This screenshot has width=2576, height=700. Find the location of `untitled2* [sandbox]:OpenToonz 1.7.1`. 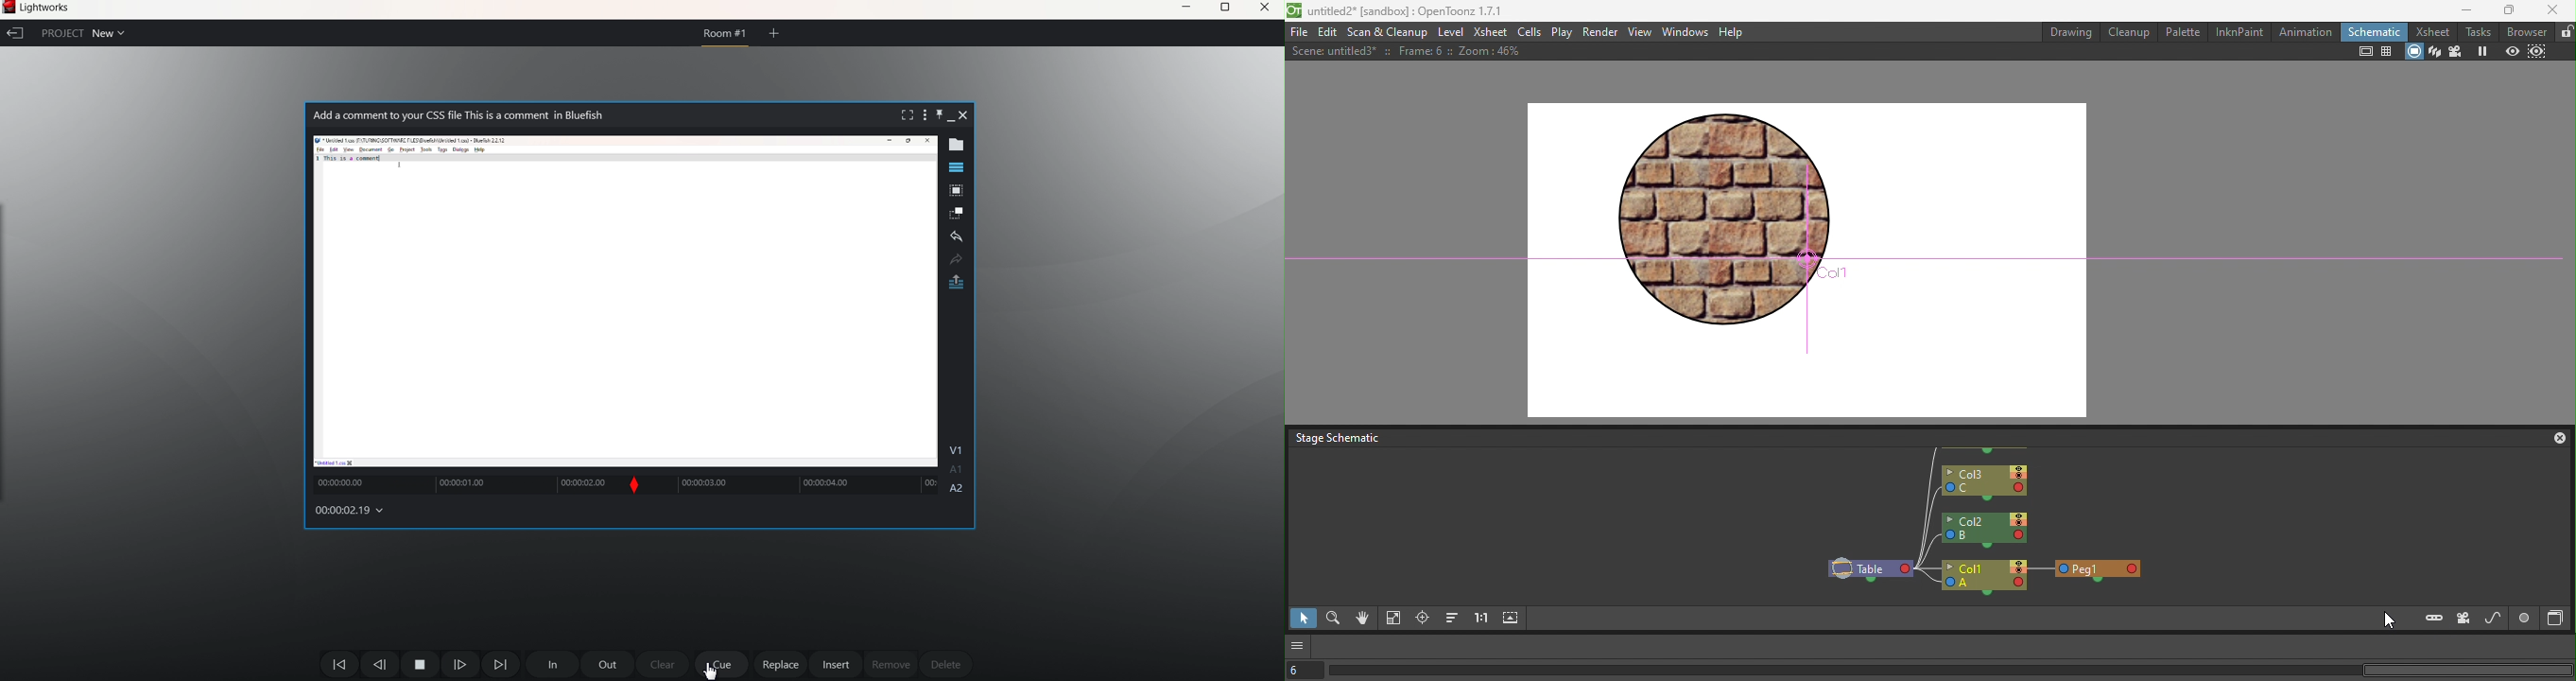

untitled2* [sandbox]:OpenToonz 1.7.1 is located at coordinates (1397, 12).